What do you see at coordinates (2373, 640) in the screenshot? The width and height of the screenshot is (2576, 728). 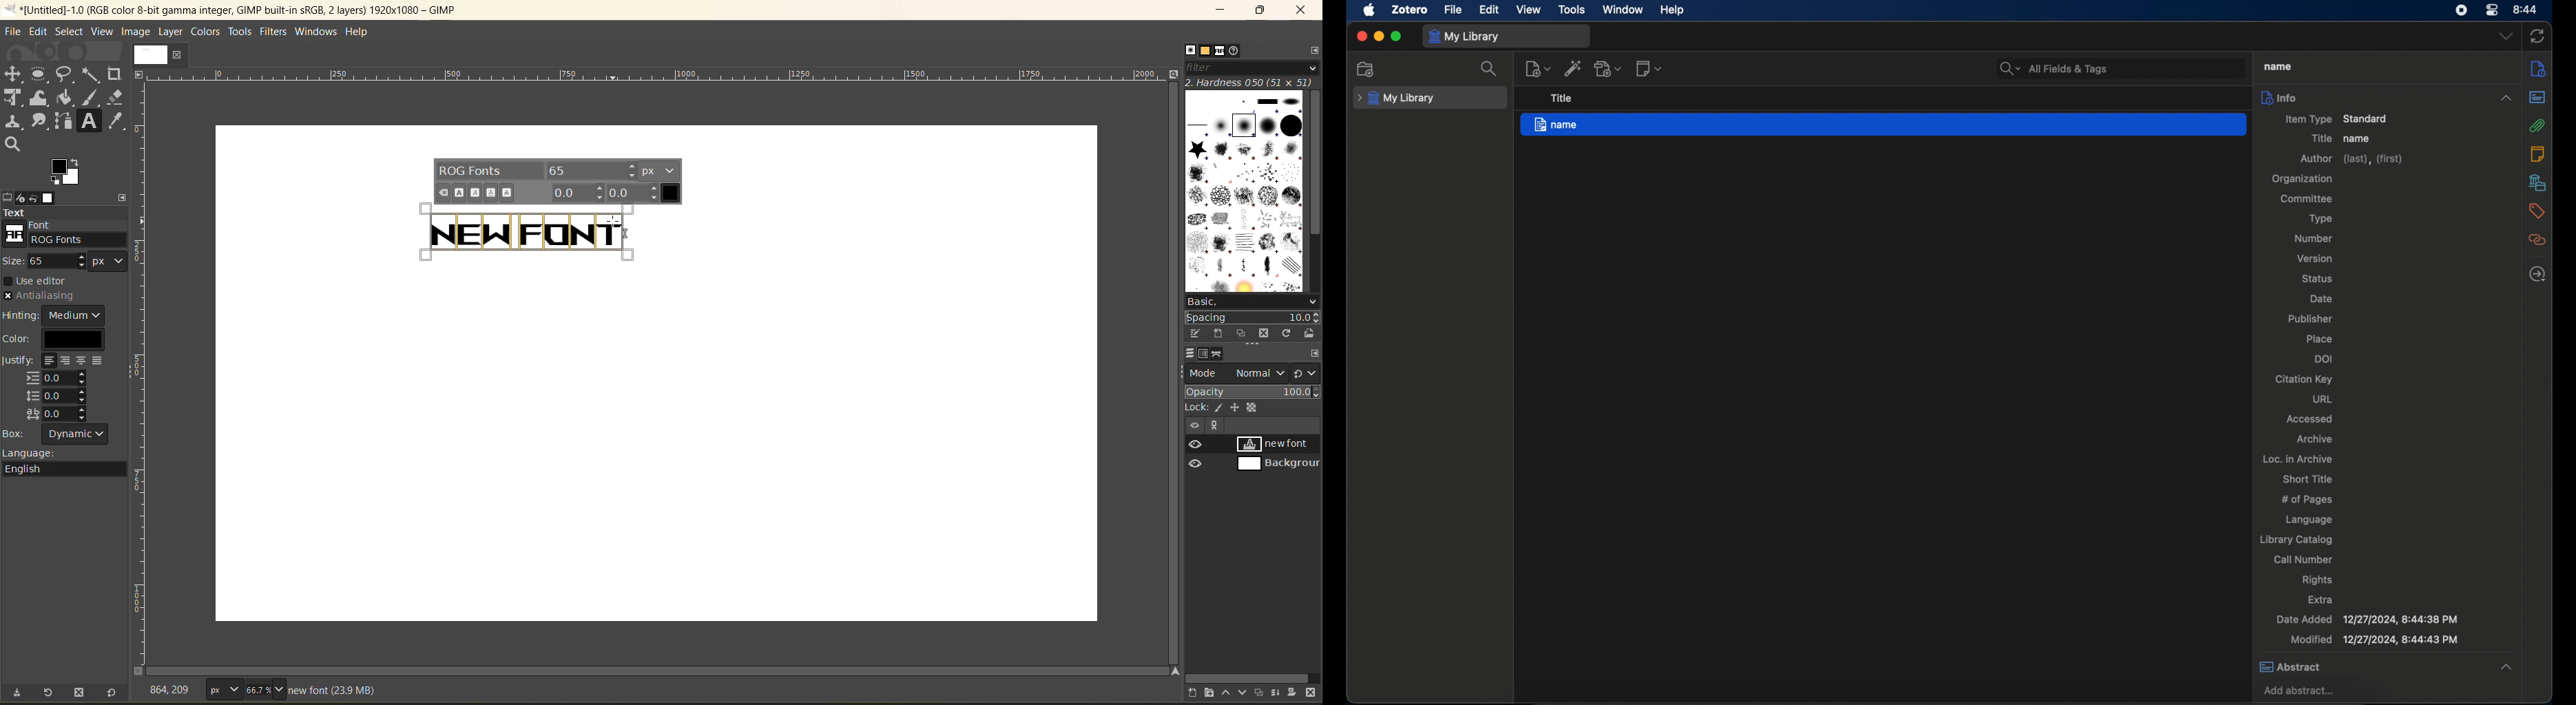 I see `modified` at bounding box center [2373, 640].